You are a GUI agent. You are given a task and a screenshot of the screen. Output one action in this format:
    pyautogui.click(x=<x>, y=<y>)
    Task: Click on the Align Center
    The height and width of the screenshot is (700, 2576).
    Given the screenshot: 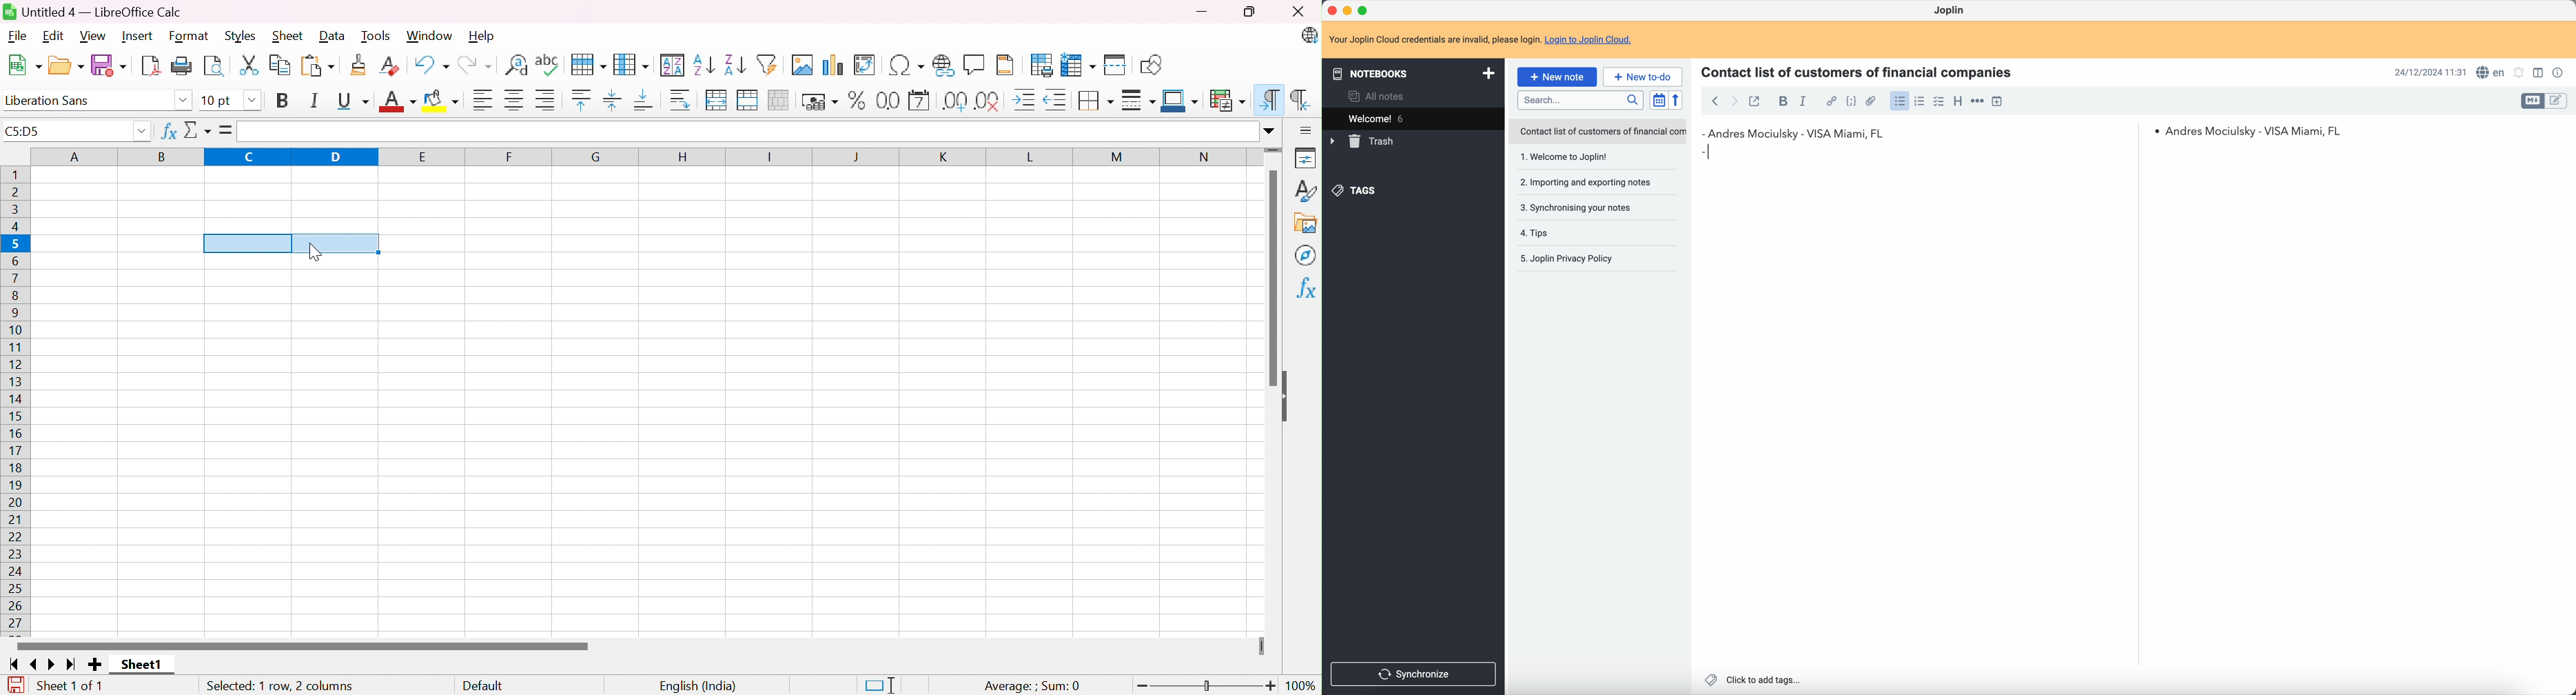 What is the action you would take?
    pyautogui.click(x=513, y=100)
    